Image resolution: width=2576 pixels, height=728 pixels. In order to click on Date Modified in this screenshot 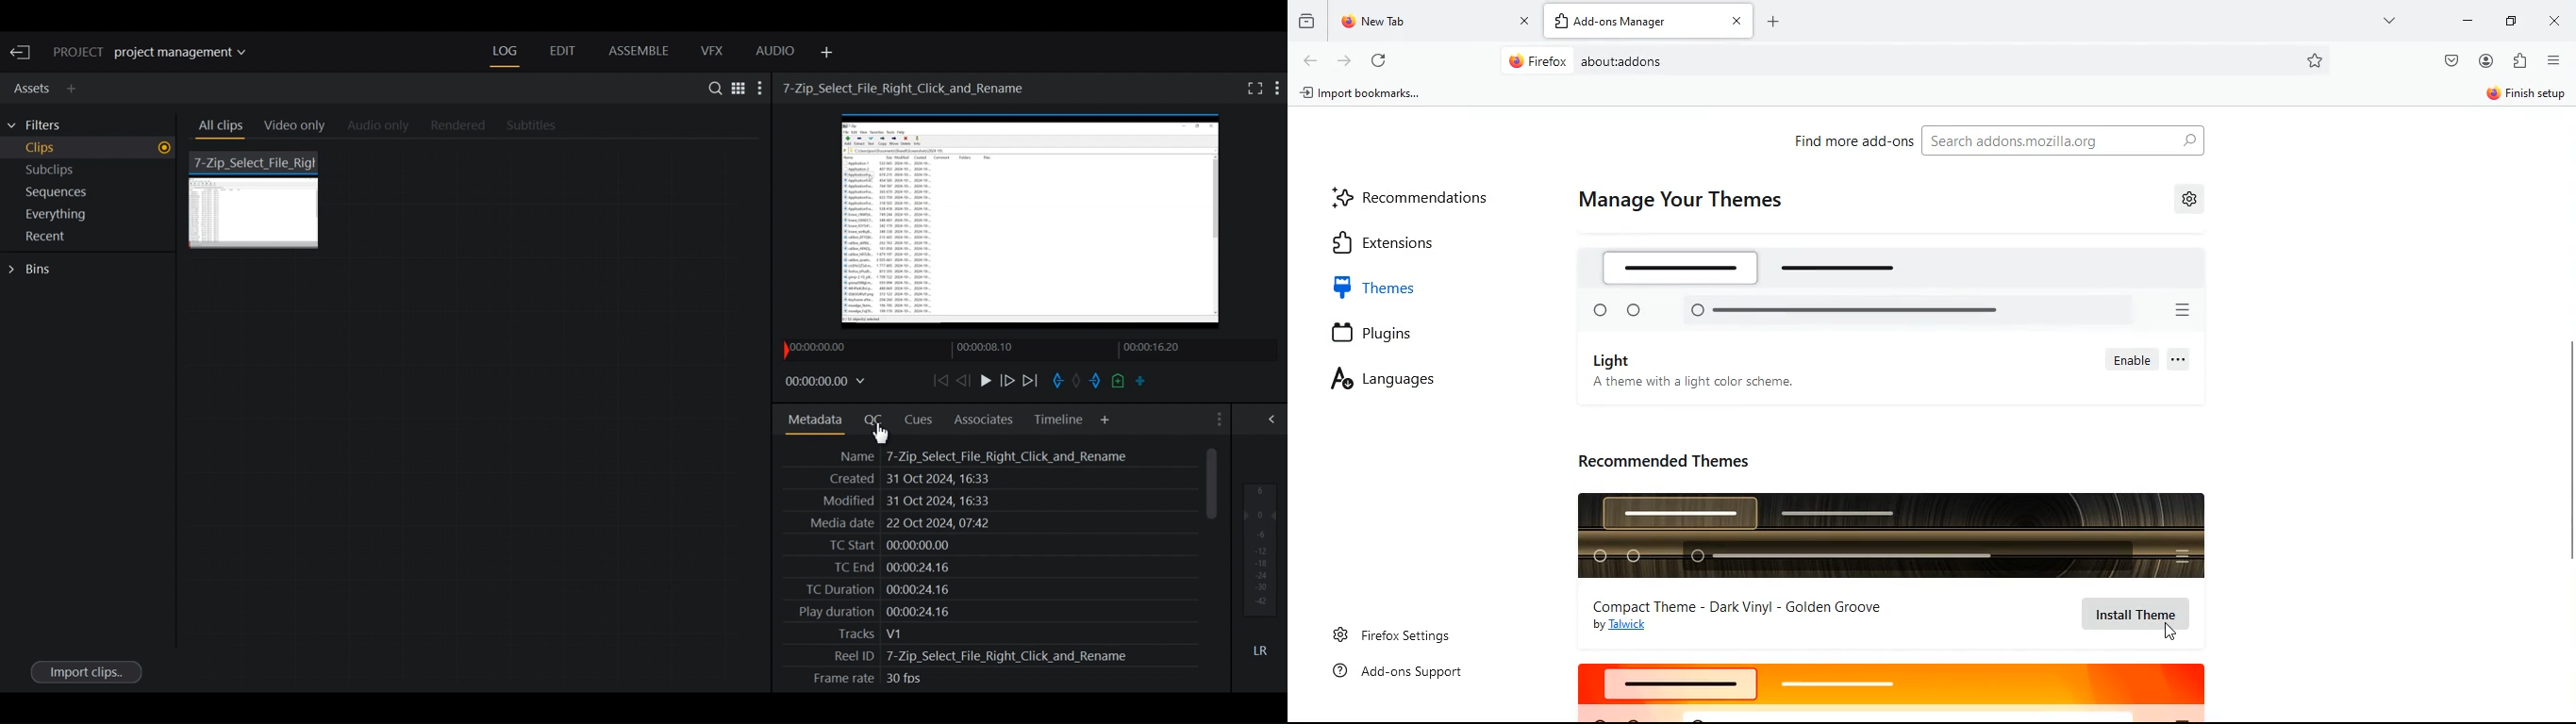, I will do `click(971, 499)`.